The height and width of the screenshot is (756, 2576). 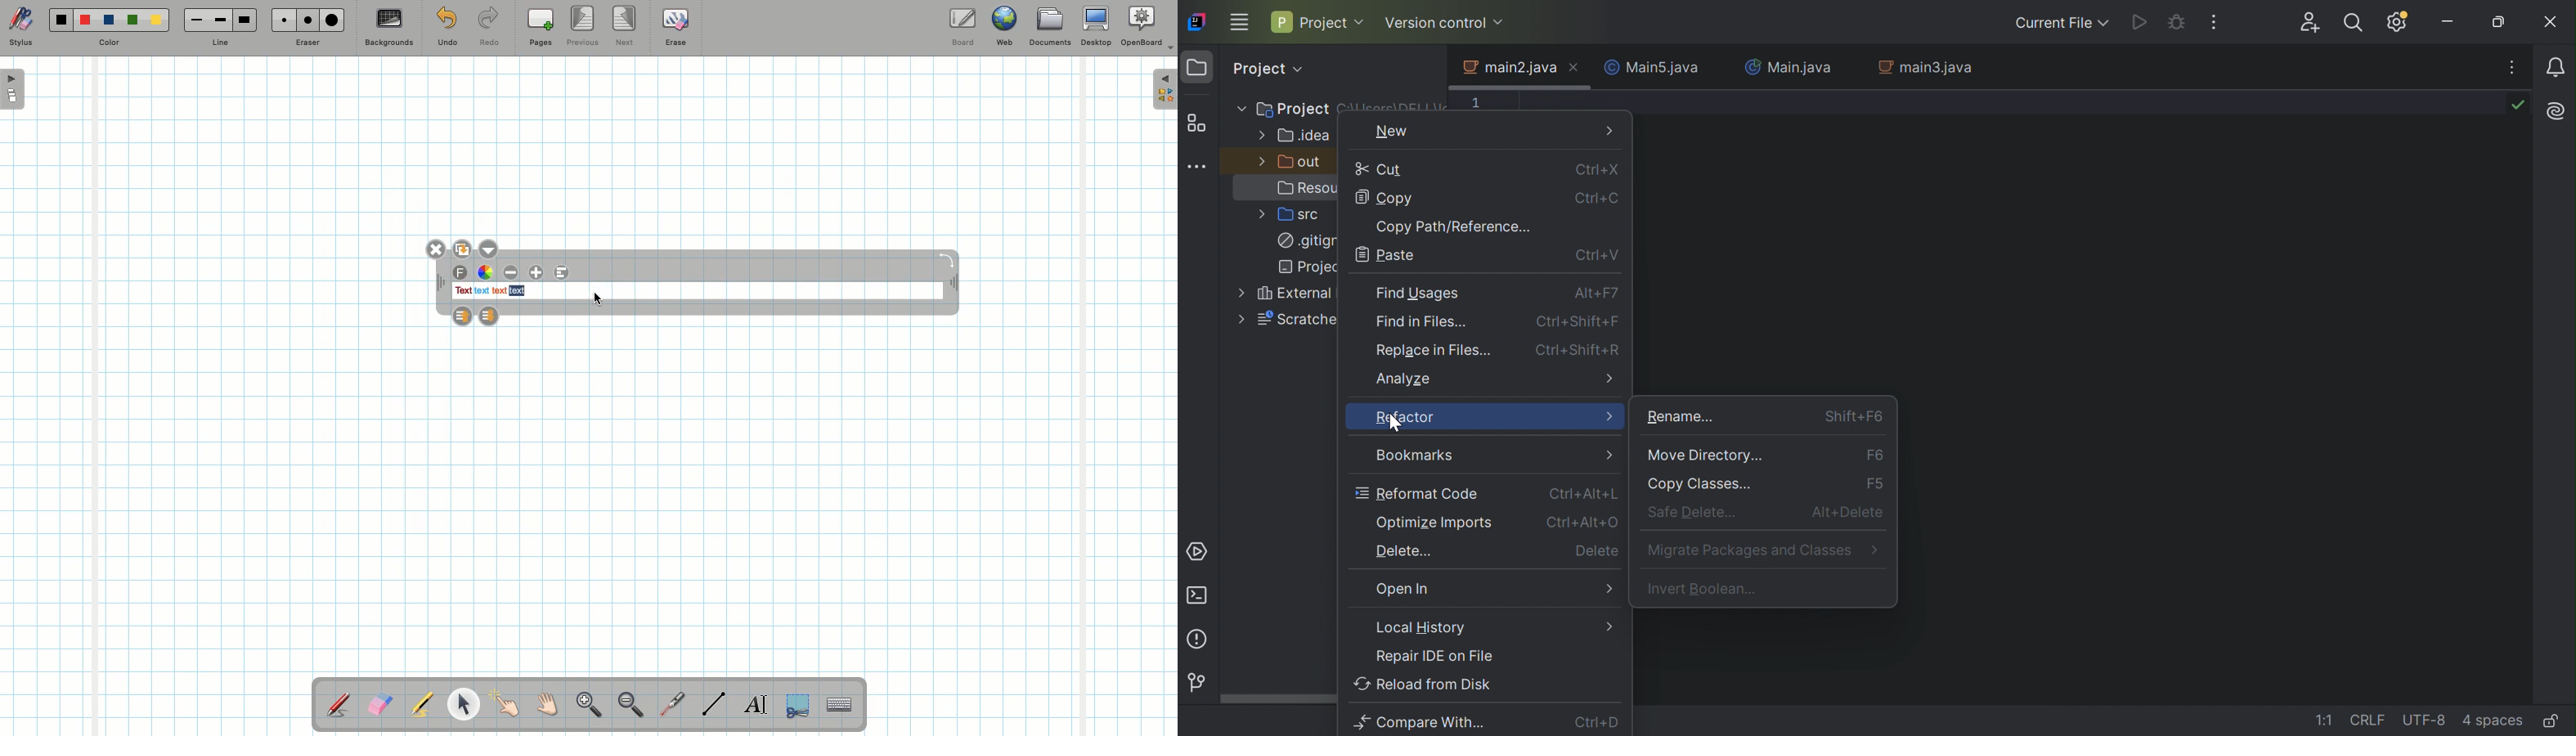 What do you see at coordinates (1856, 416) in the screenshot?
I see `Shift F6` at bounding box center [1856, 416].